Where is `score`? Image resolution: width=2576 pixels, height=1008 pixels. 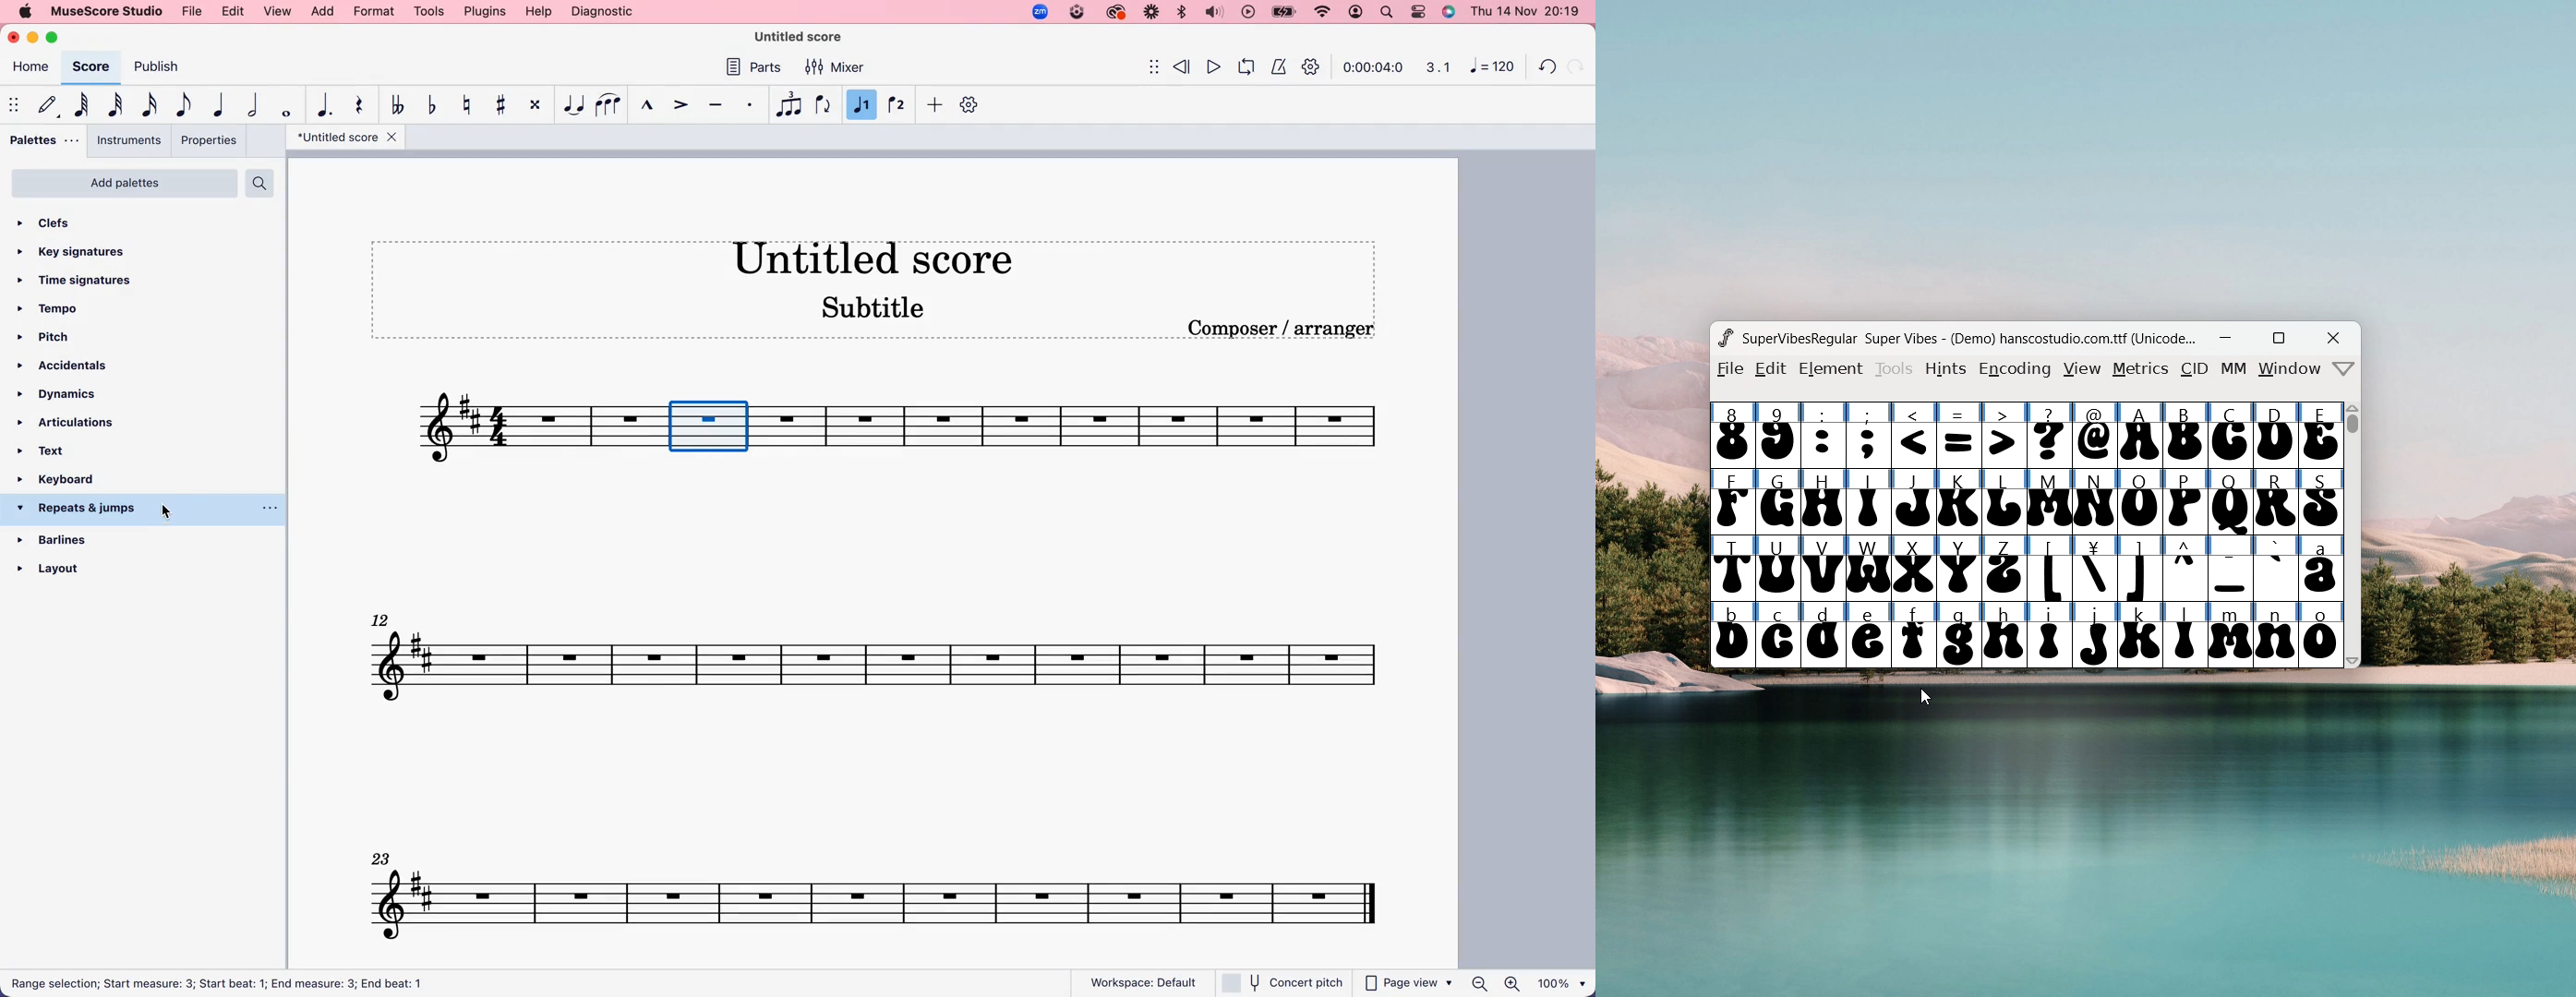
score is located at coordinates (884, 891).